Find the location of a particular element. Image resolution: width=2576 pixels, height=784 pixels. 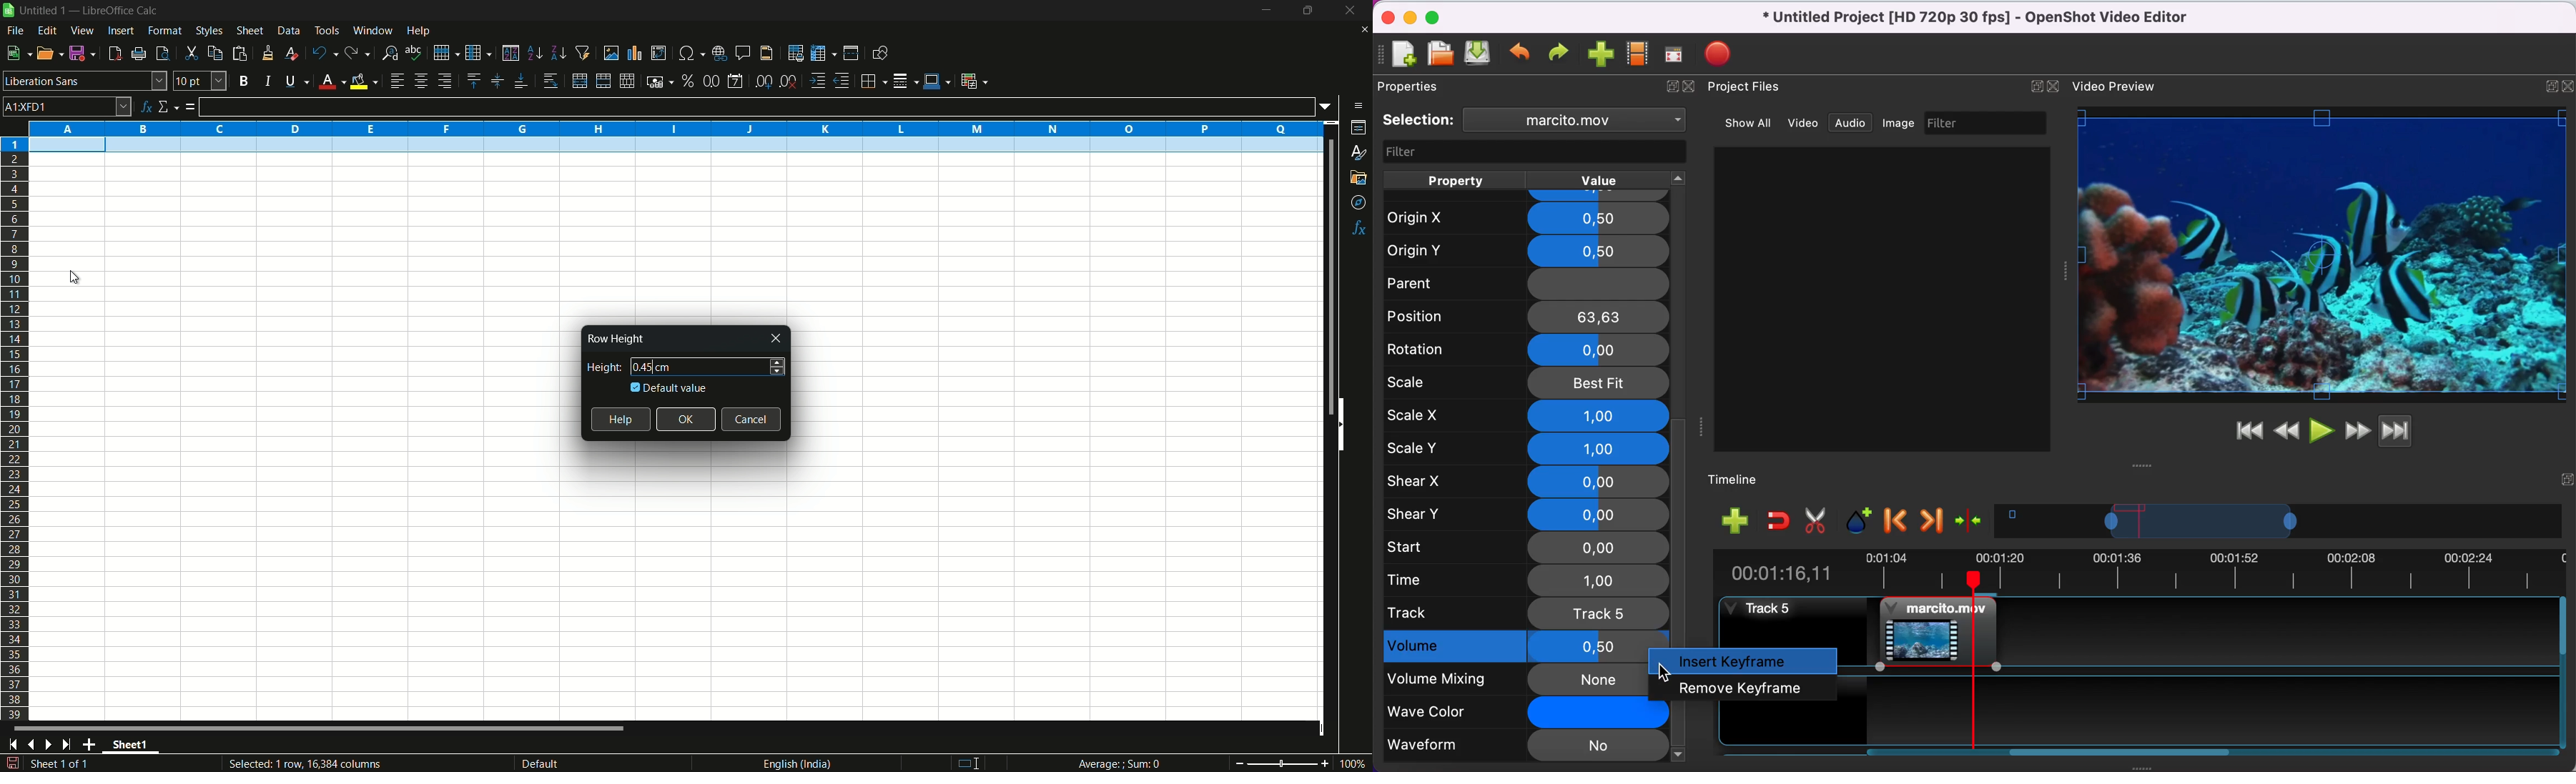

undo is located at coordinates (322, 52).